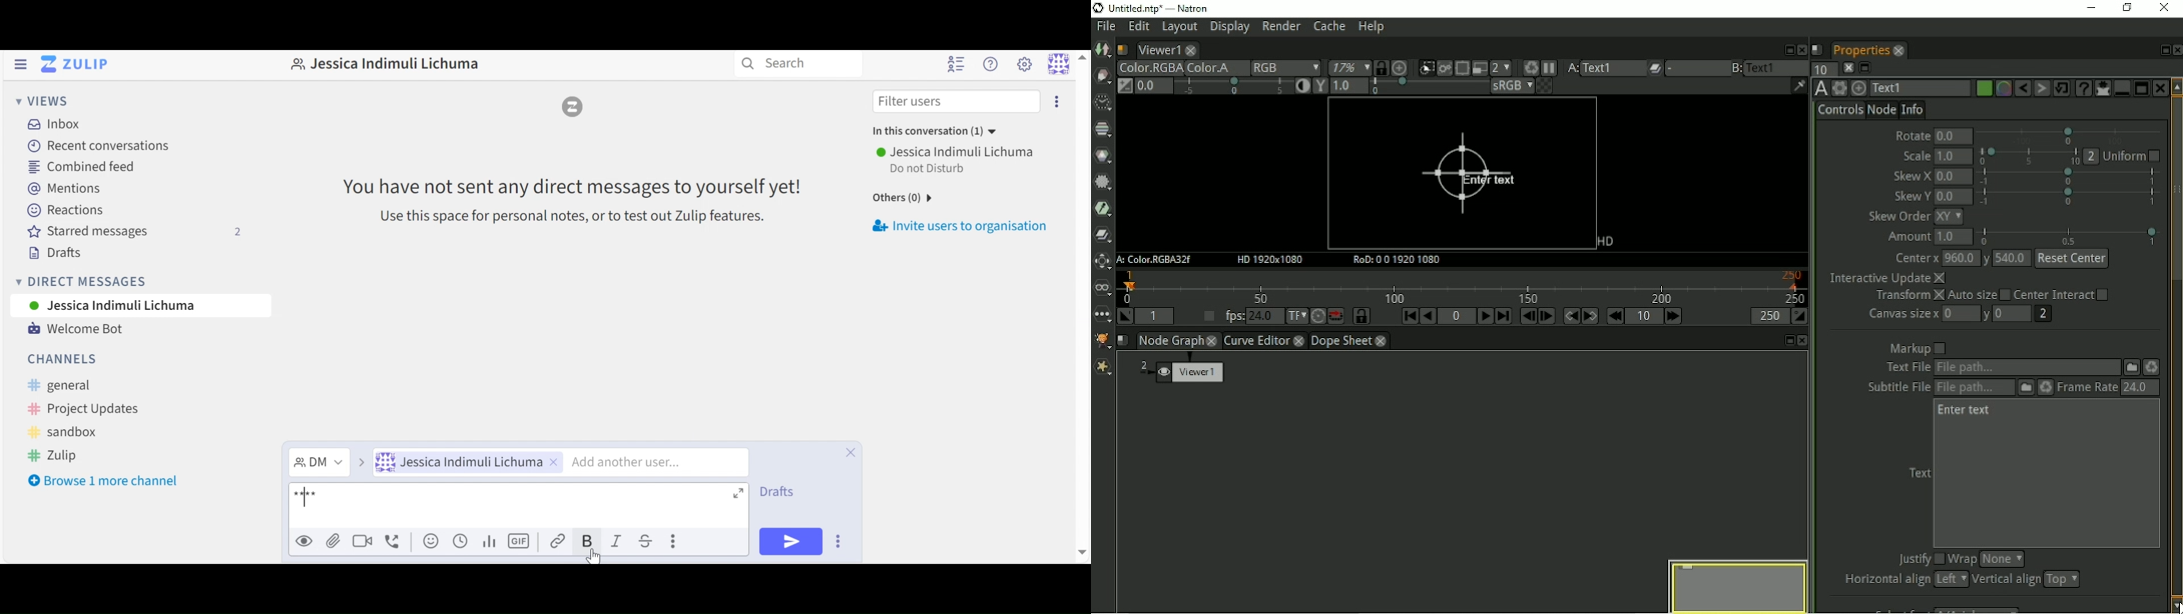 This screenshot has width=2184, height=616. I want to click on Hide left Sidebar, so click(20, 64).